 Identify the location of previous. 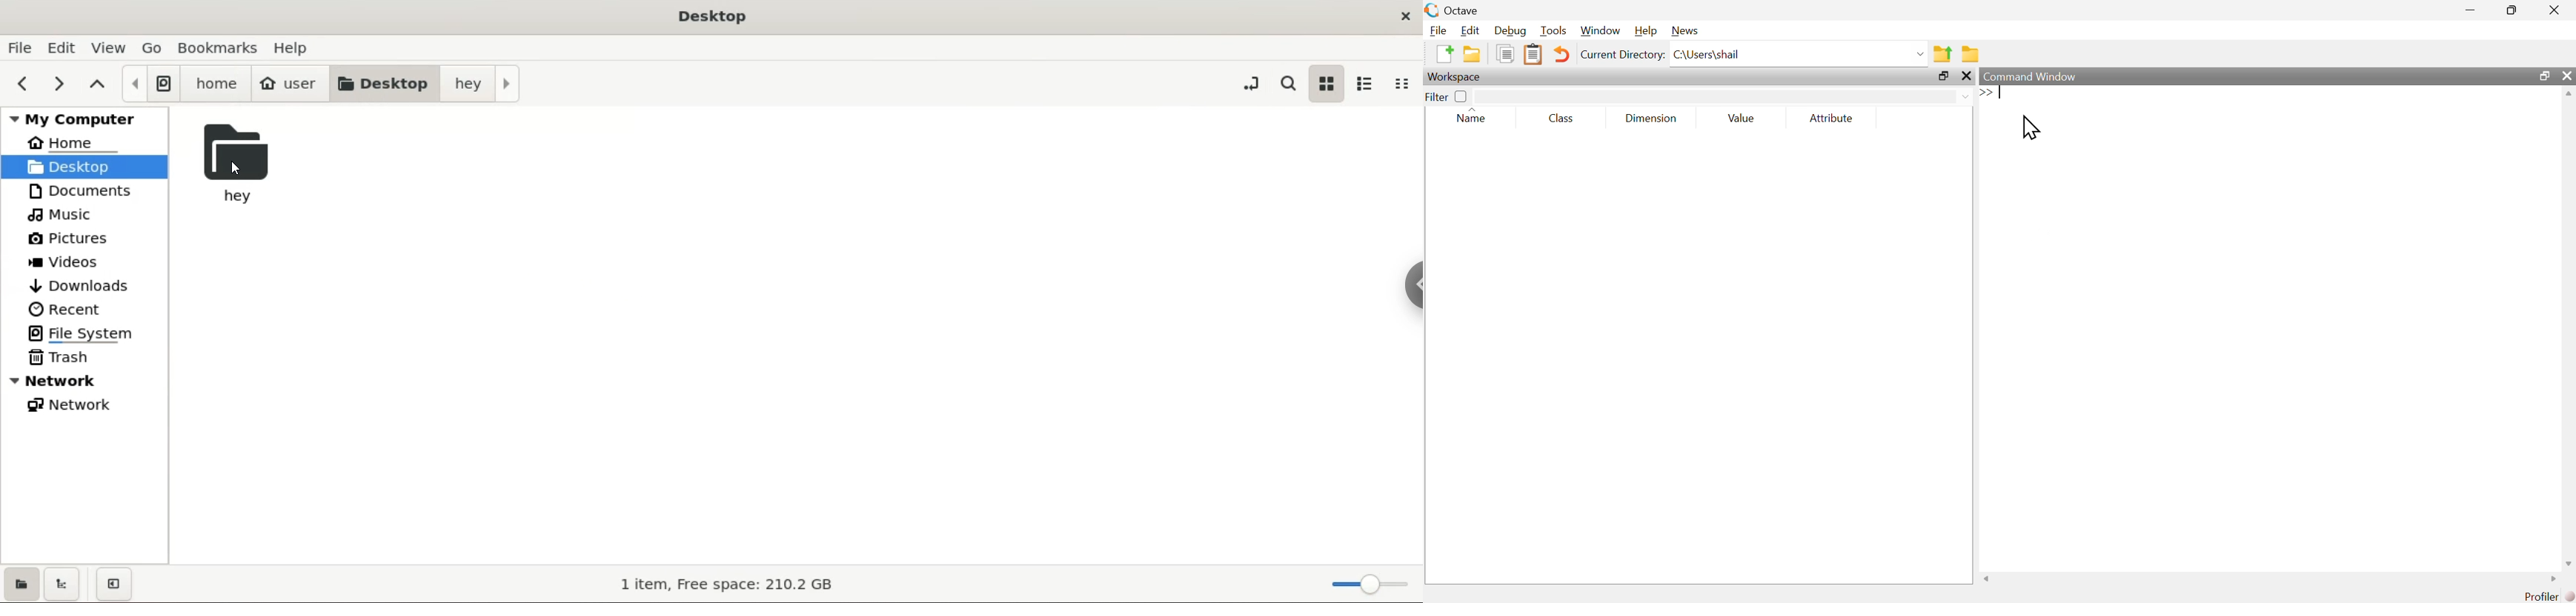
(24, 82).